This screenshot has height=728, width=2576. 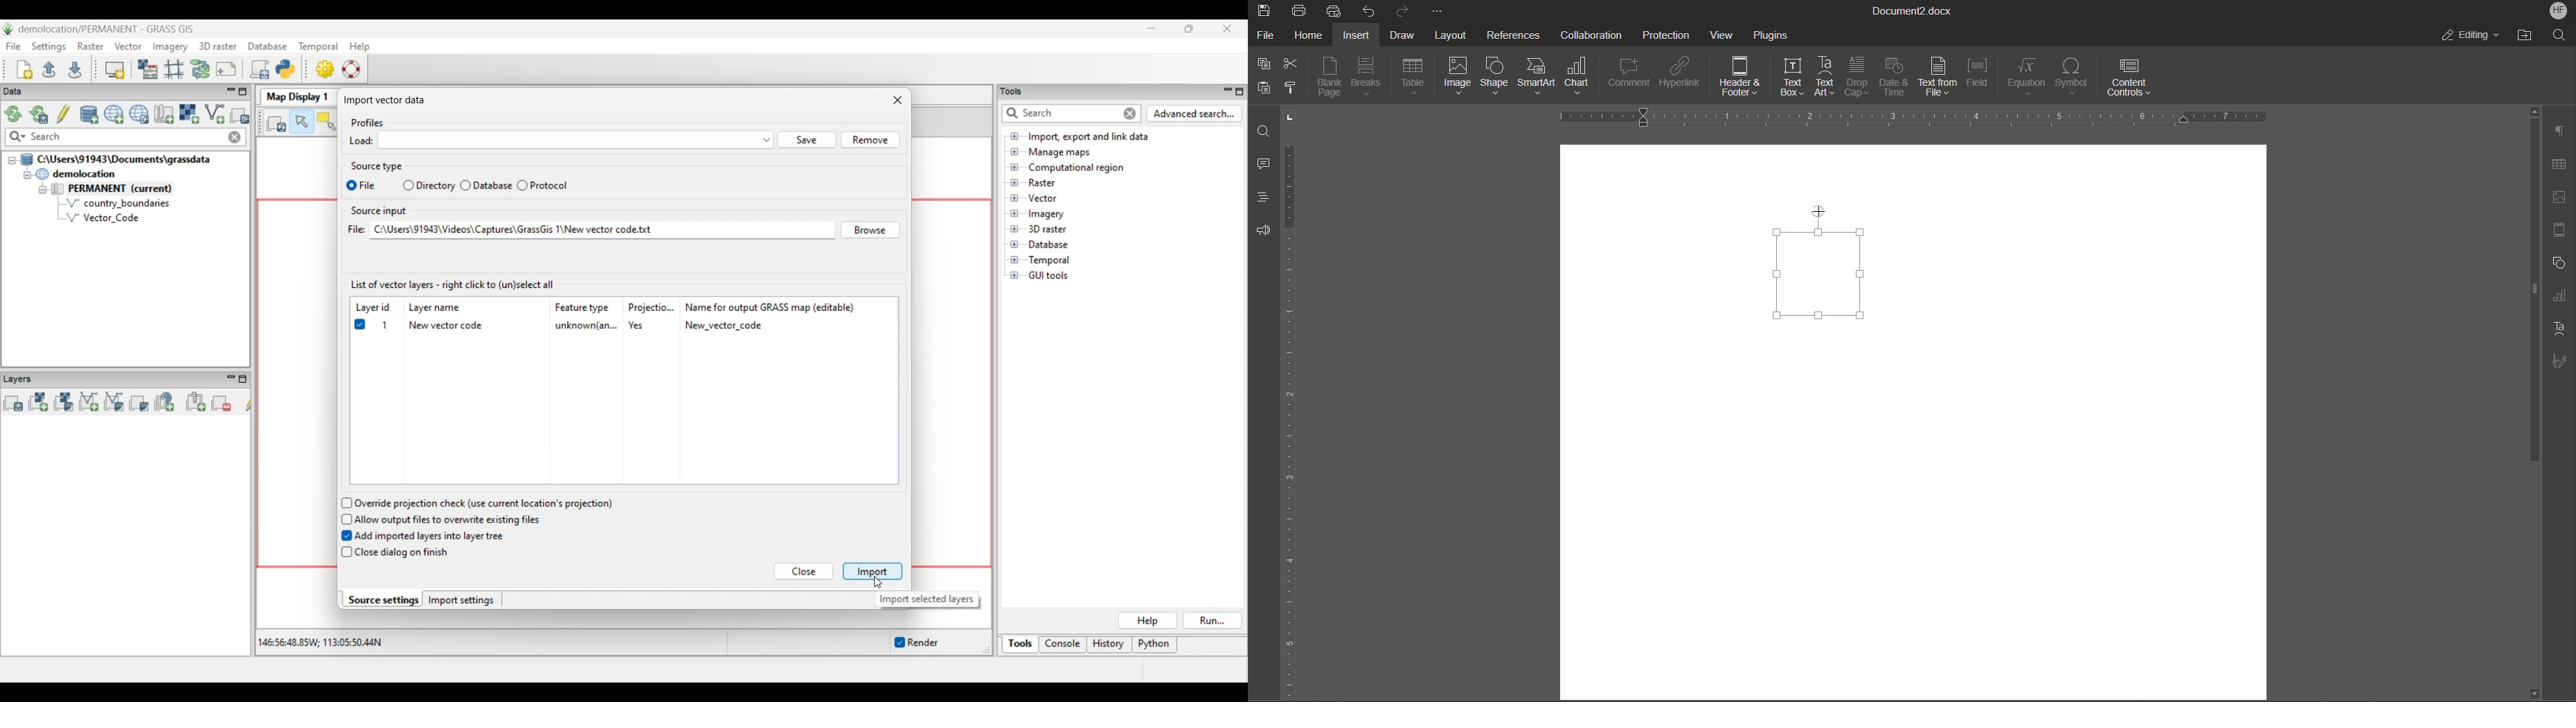 What do you see at coordinates (1457, 78) in the screenshot?
I see `Image` at bounding box center [1457, 78].